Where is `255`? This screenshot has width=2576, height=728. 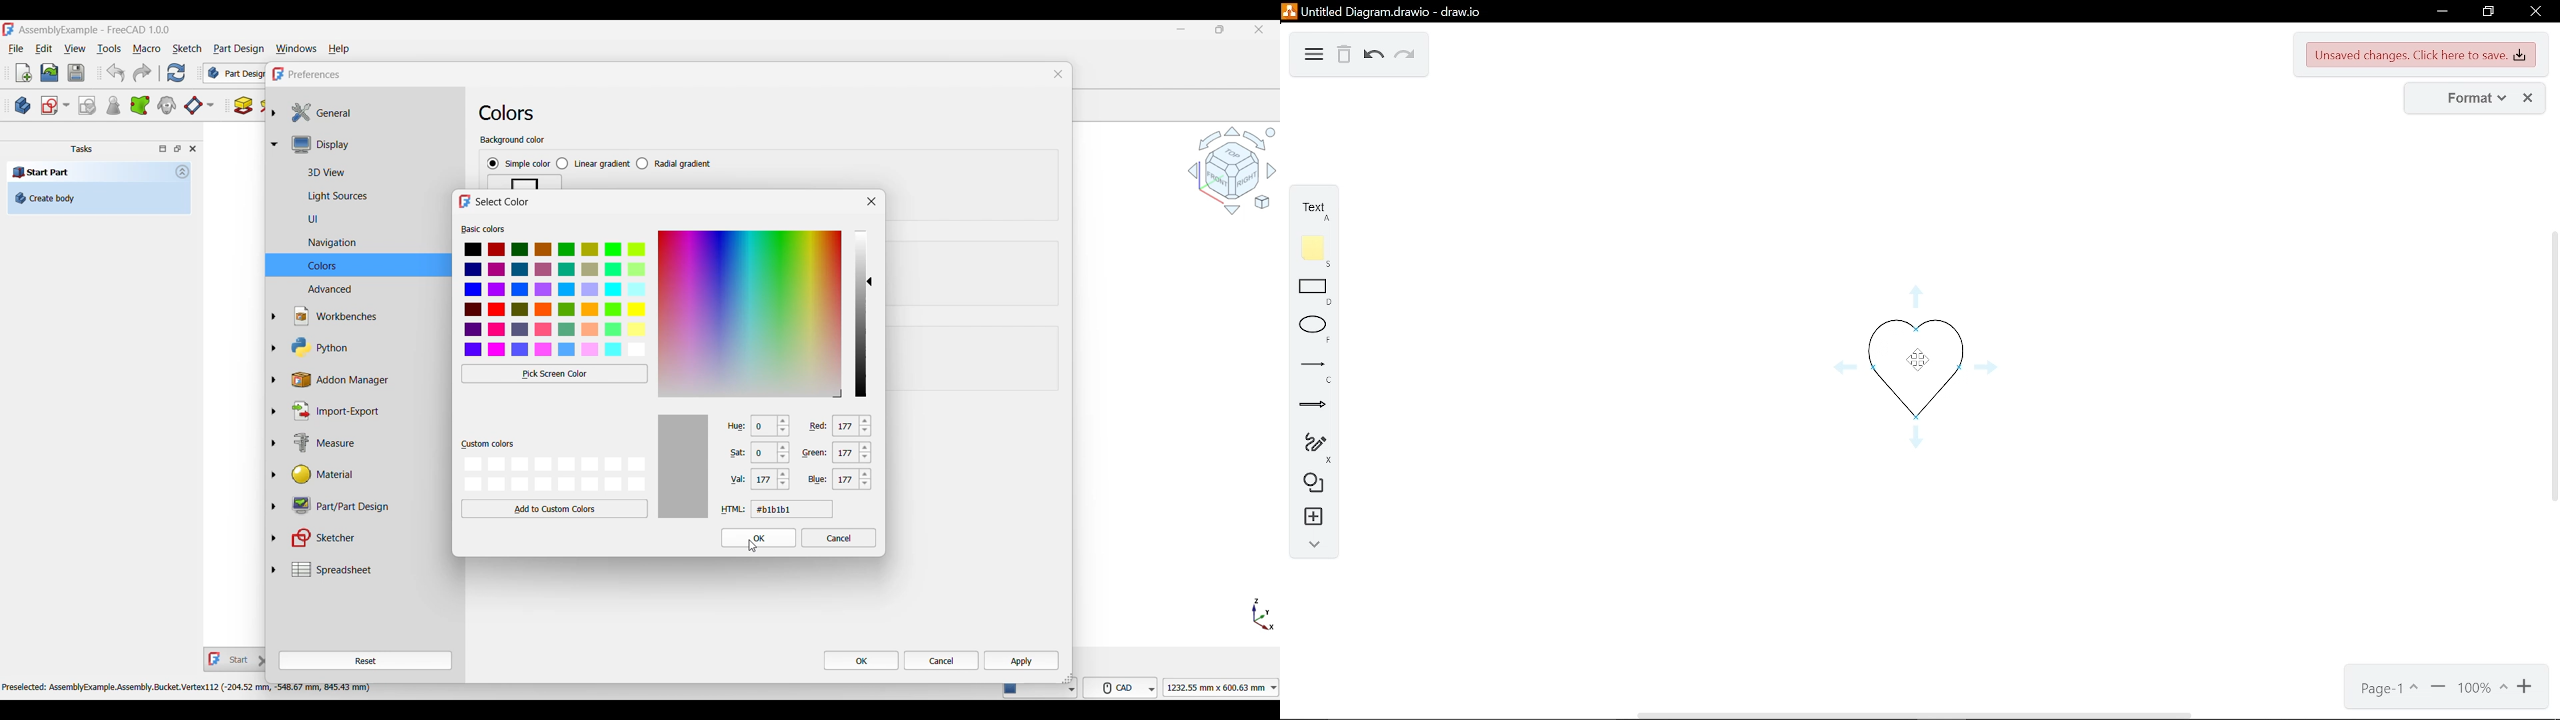 255 is located at coordinates (771, 481).